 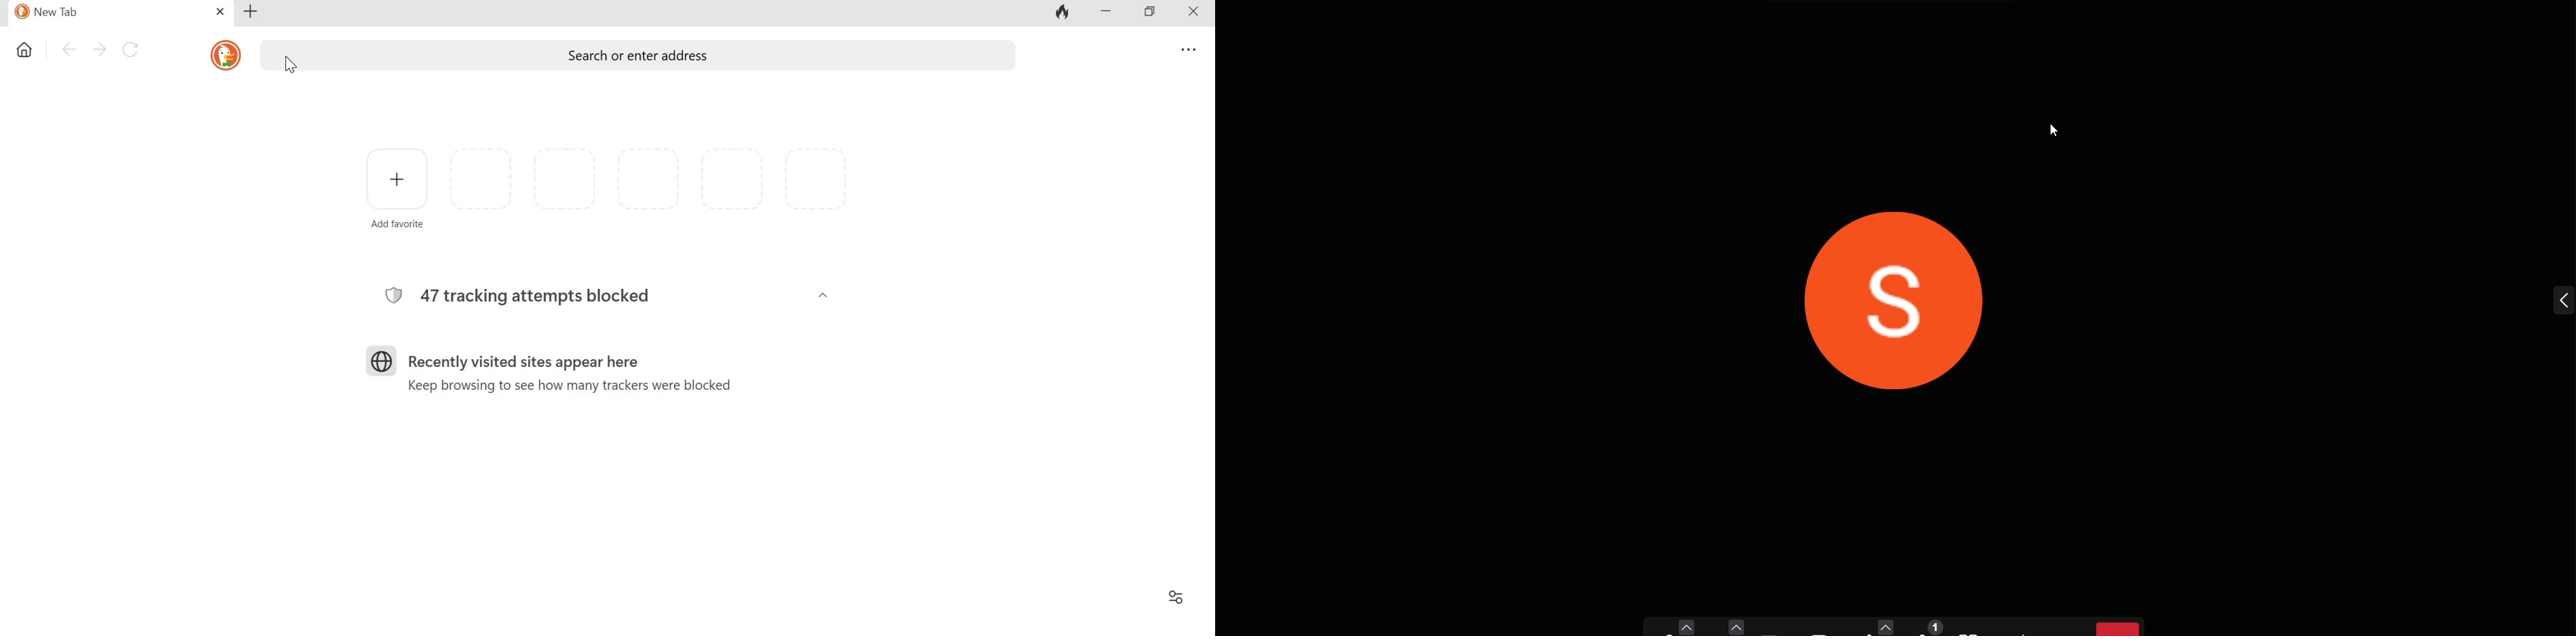 What do you see at coordinates (520, 354) in the screenshot?
I see `Recently visited sites appear here` at bounding box center [520, 354].